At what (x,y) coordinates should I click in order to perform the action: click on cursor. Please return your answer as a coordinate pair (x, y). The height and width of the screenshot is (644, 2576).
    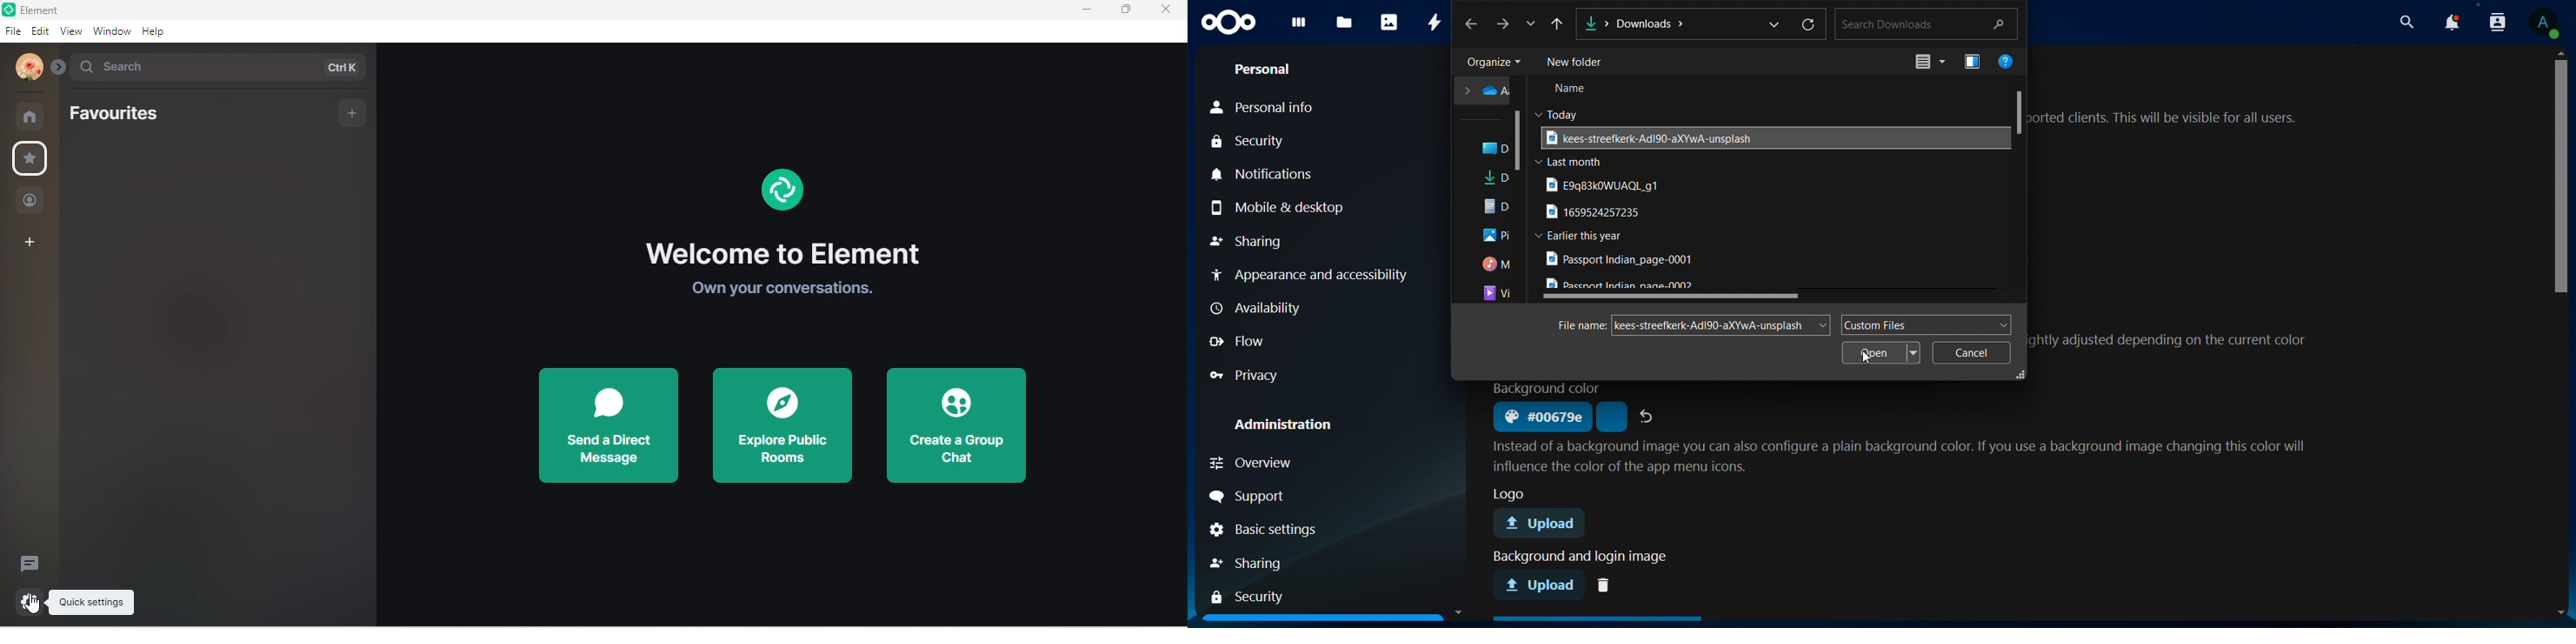
    Looking at the image, I should click on (30, 606).